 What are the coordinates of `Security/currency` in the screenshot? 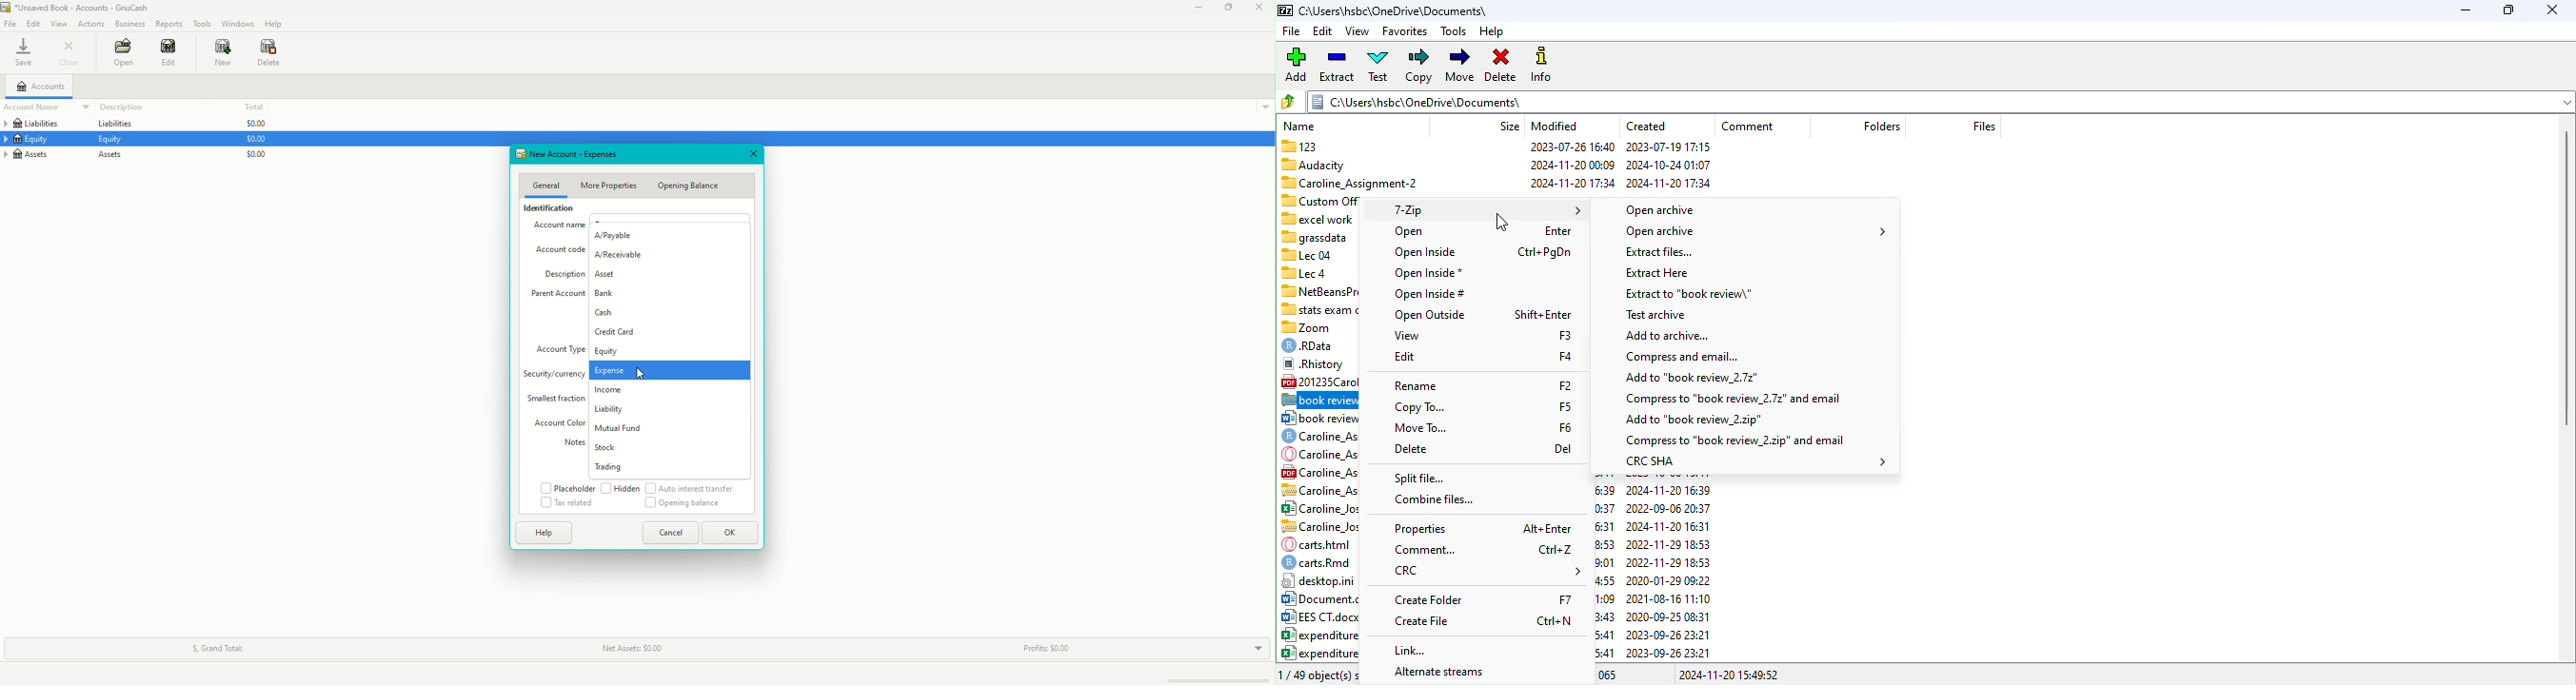 It's located at (556, 375).